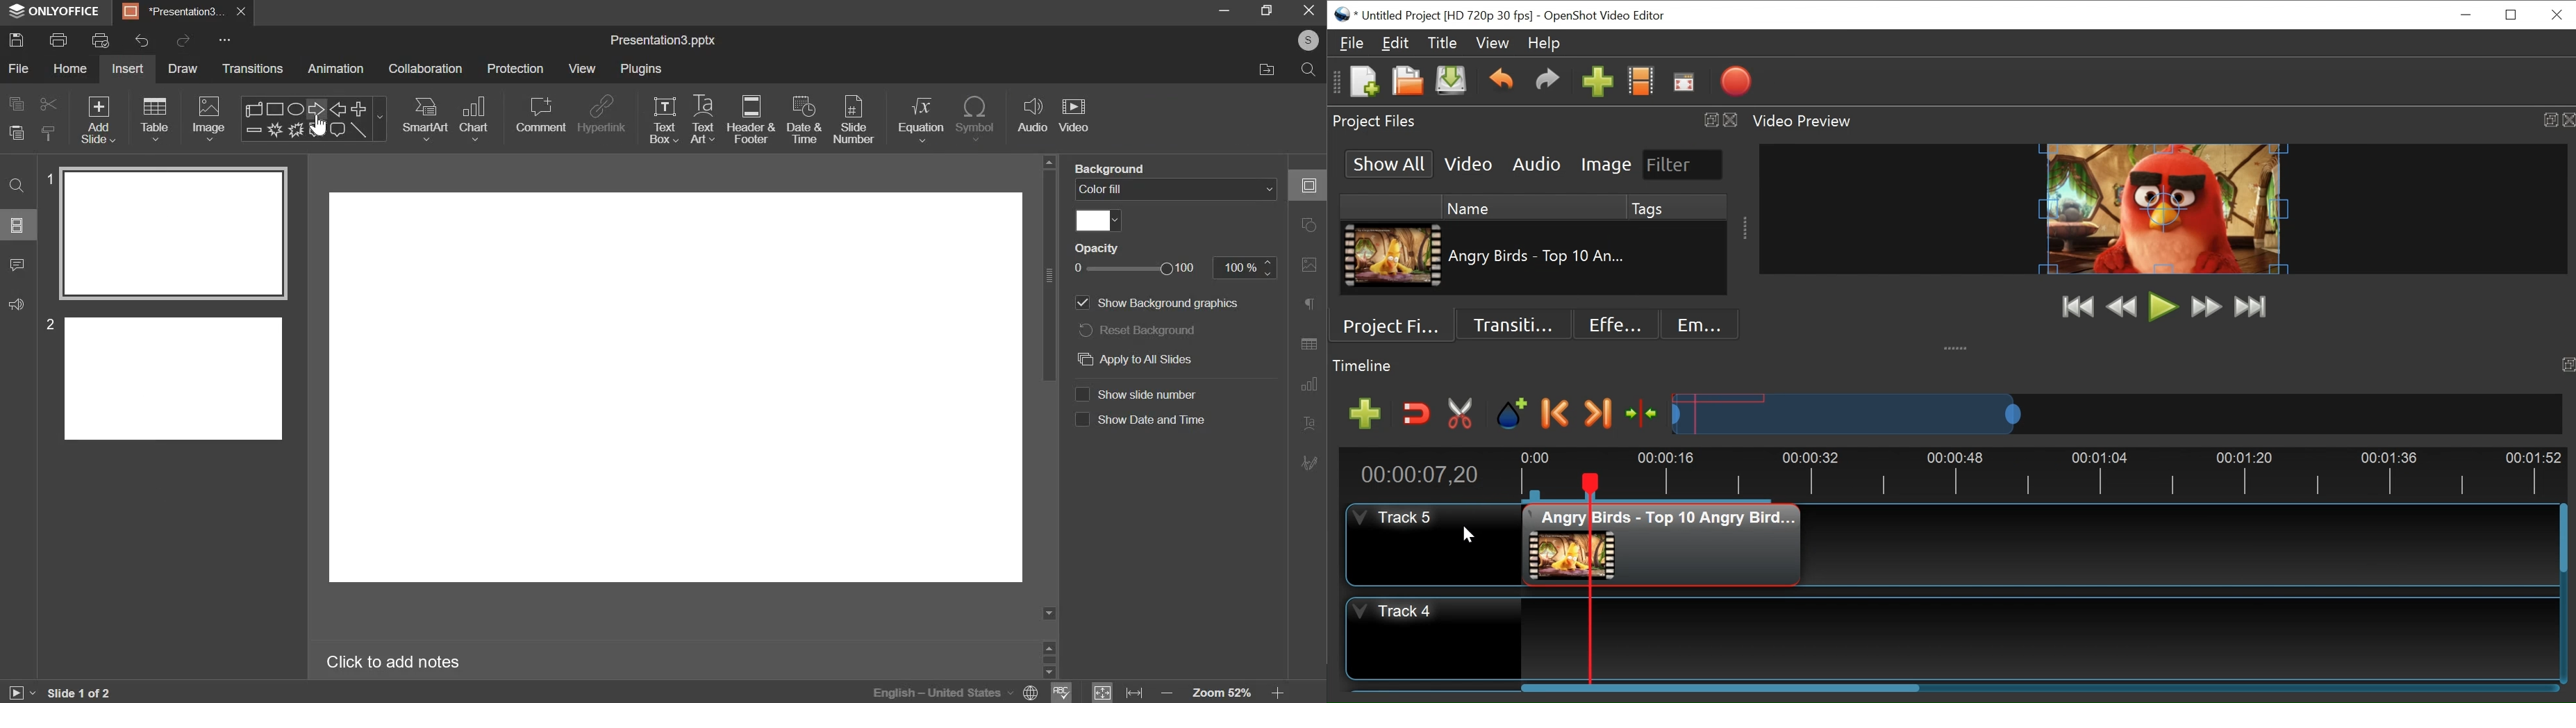 The height and width of the screenshot is (728, 2576). What do you see at coordinates (71, 68) in the screenshot?
I see `home` at bounding box center [71, 68].